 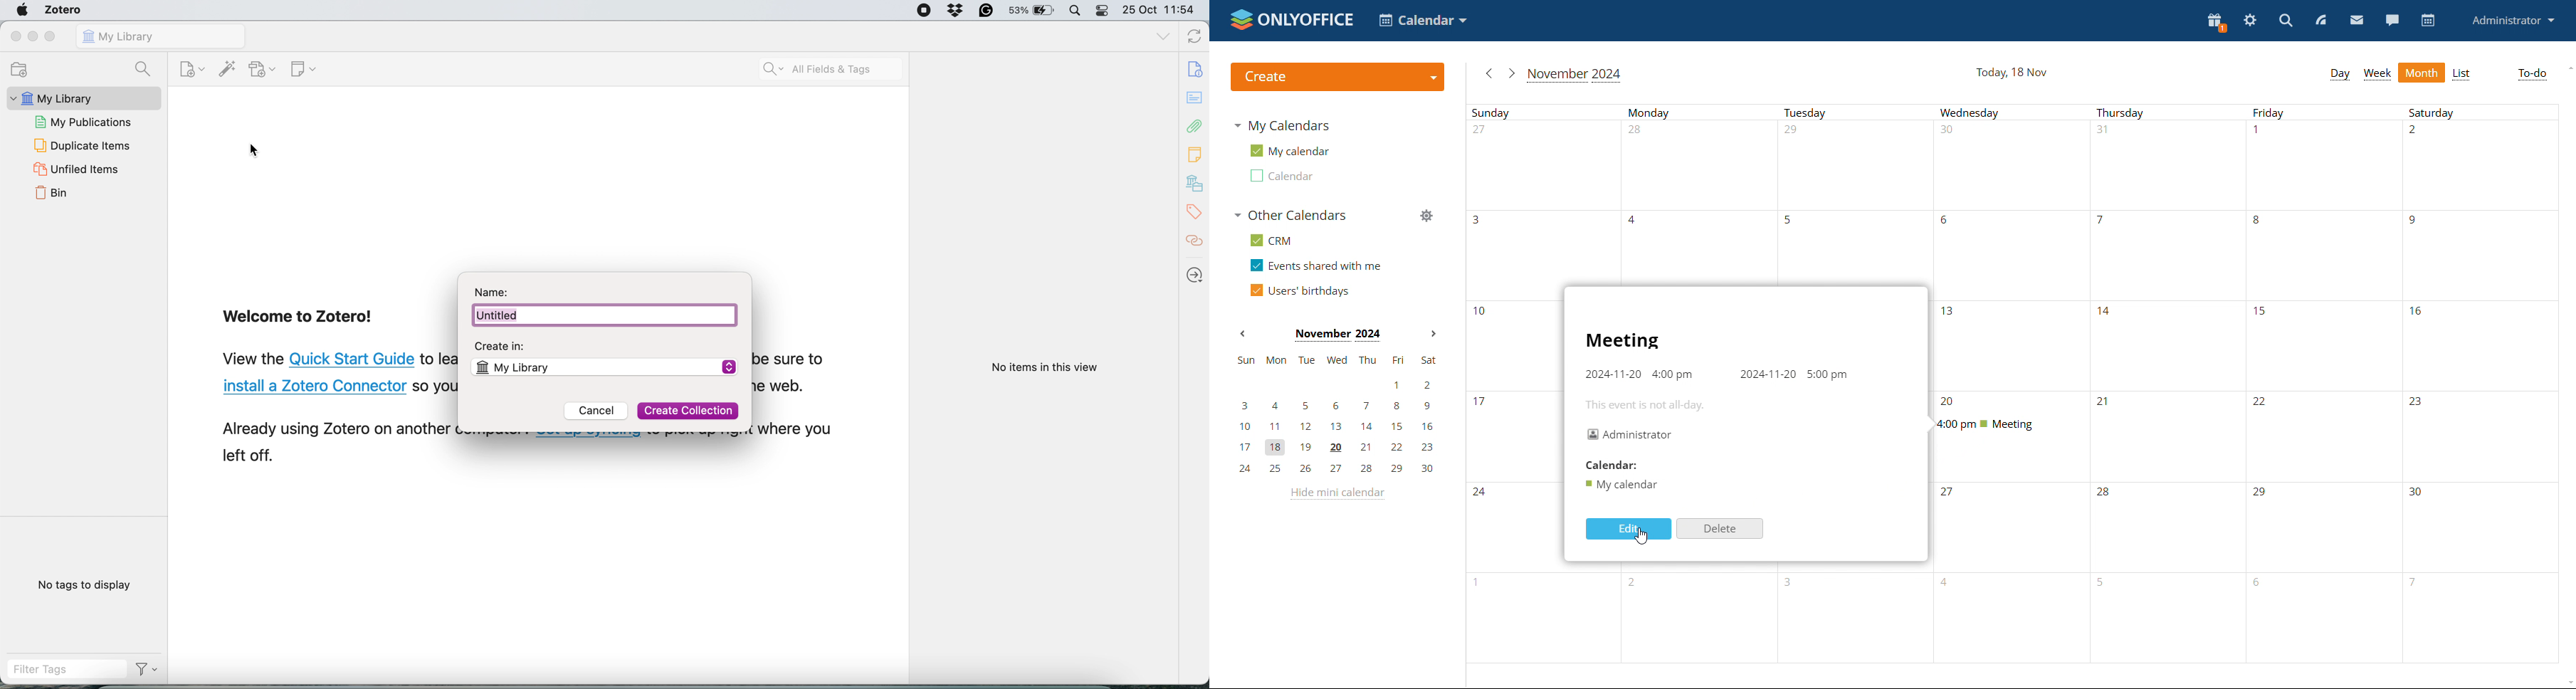 What do you see at coordinates (74, 169) in the screenshot?
I see `unfiled items` at bounding box center [74, 169].